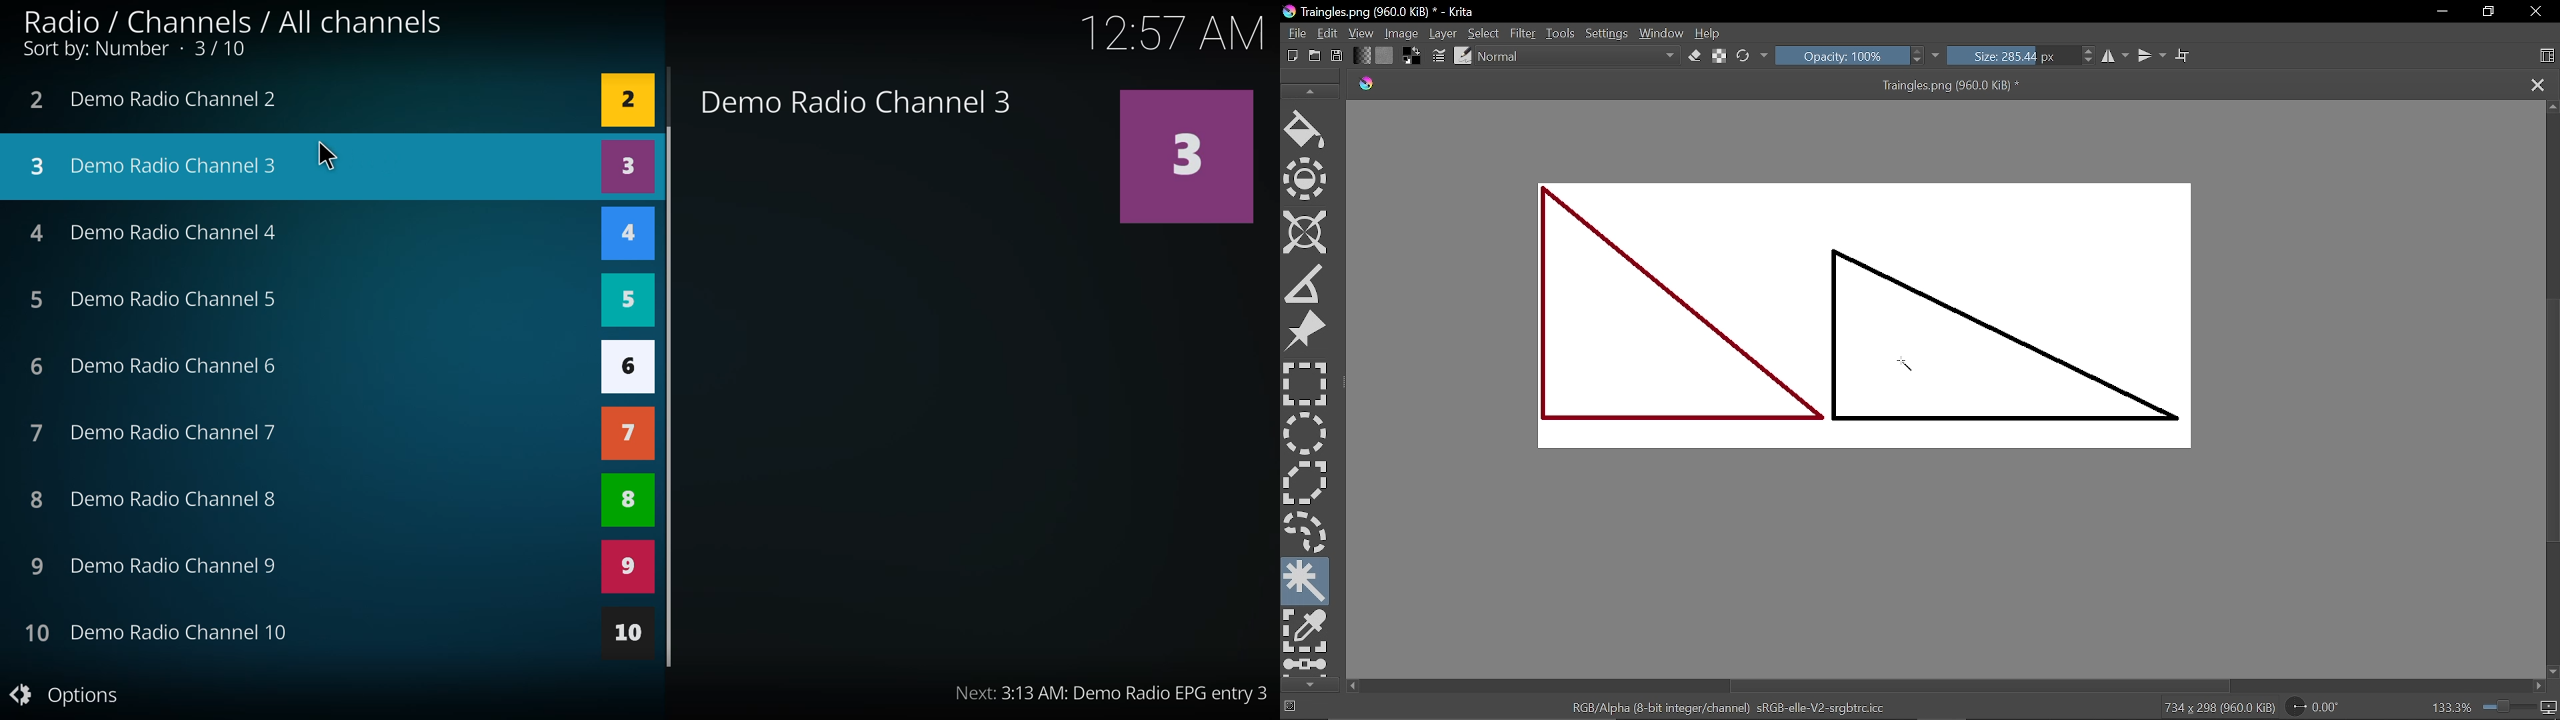 The image size is (2576, 728). Describe the element at coordinates (2552, 422) in the screenshot. I see `Vertical scrollbar` at that location.